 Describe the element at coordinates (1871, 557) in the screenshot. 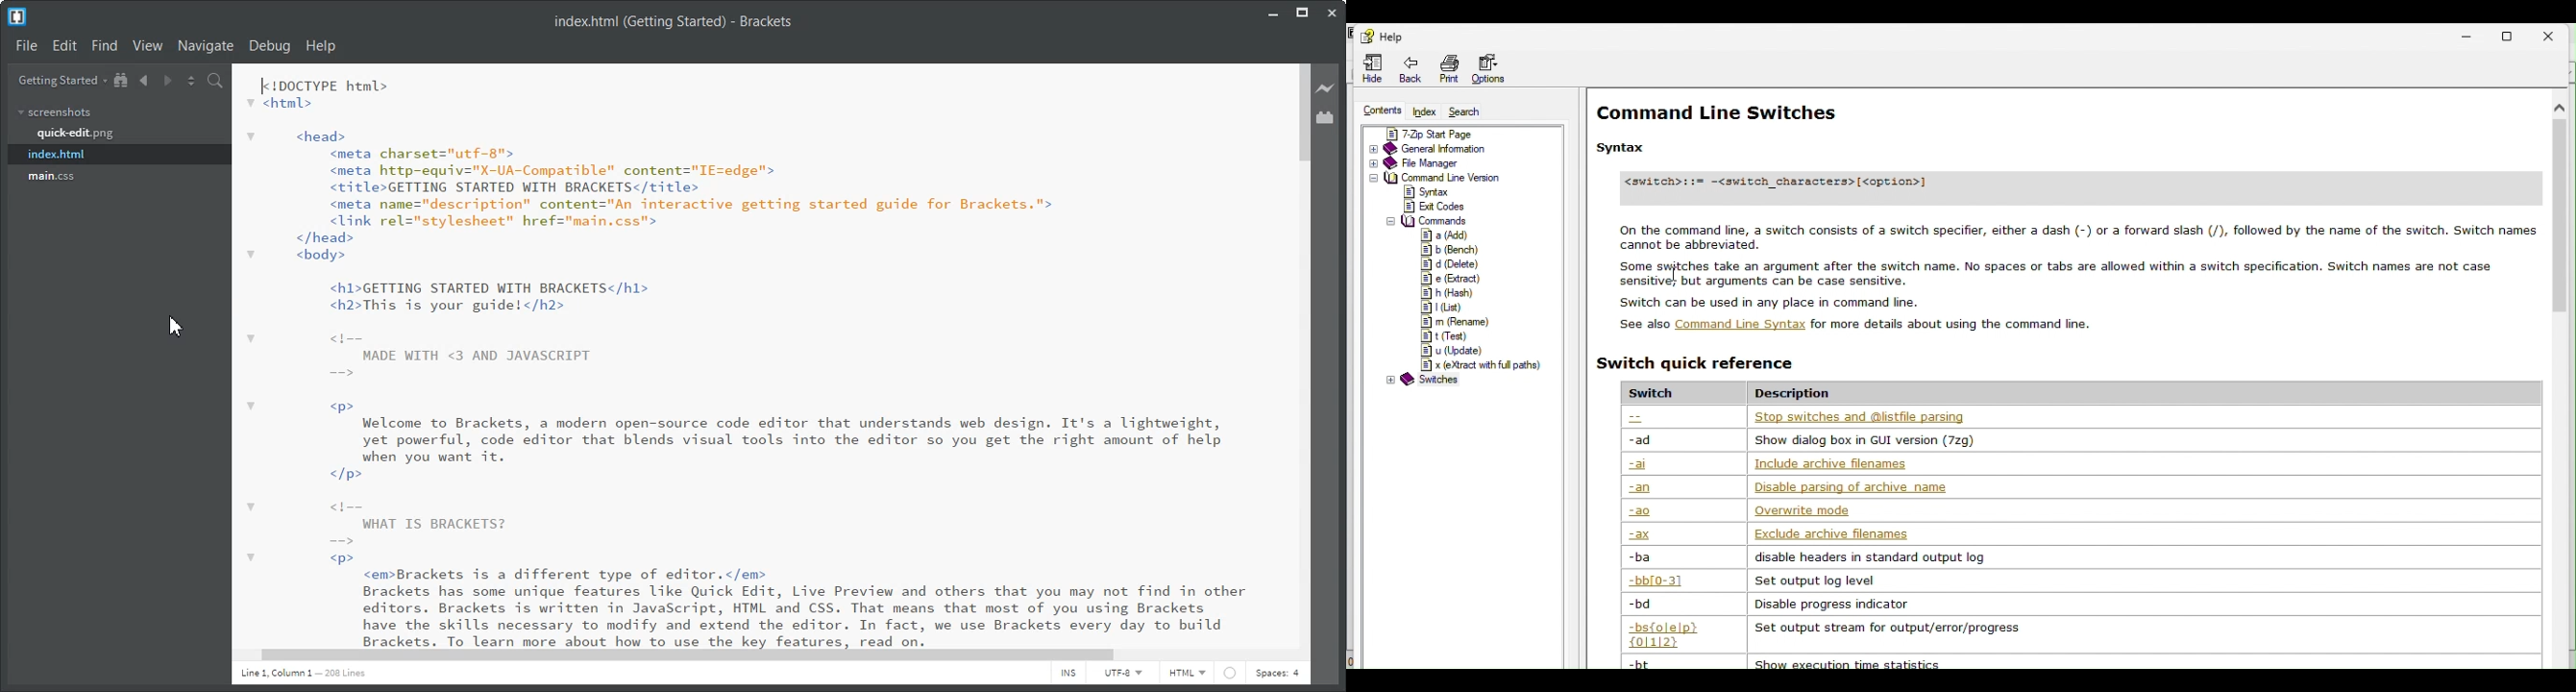

I see `disable headers in standar outpu log` at that location.